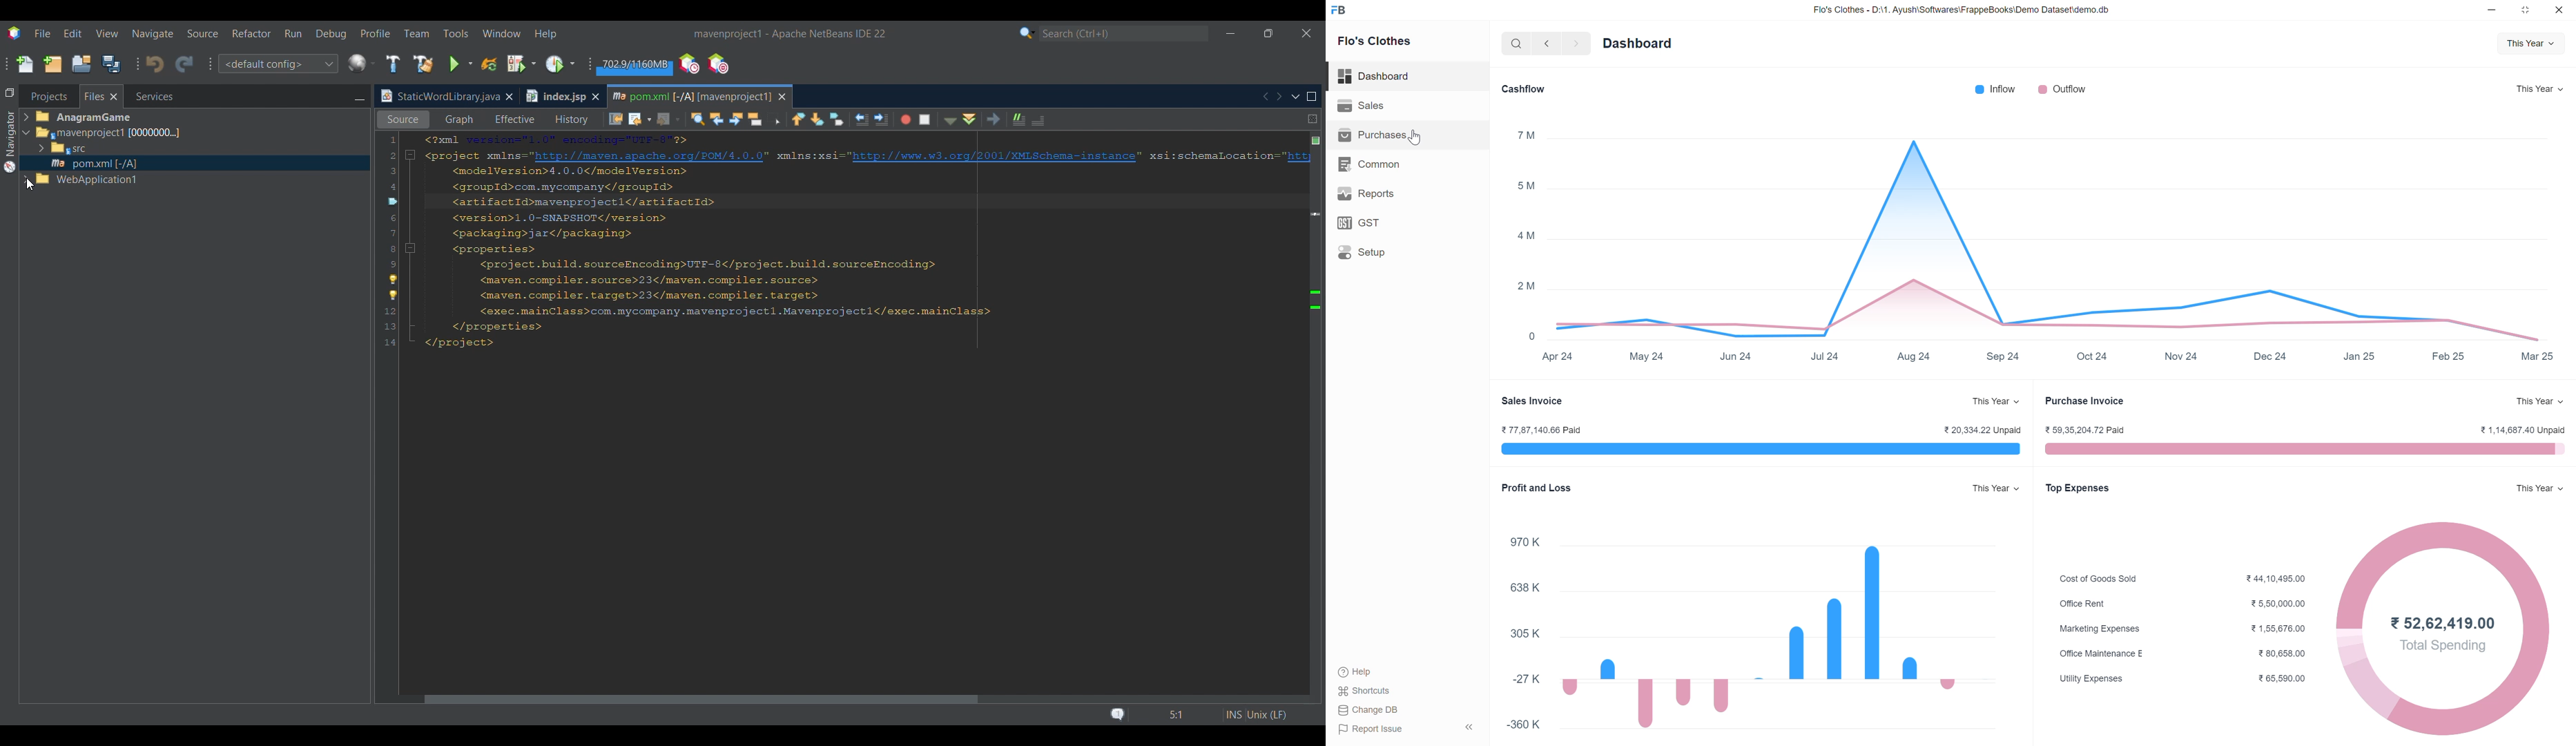  I want to click on this year, so click(1996, 489).